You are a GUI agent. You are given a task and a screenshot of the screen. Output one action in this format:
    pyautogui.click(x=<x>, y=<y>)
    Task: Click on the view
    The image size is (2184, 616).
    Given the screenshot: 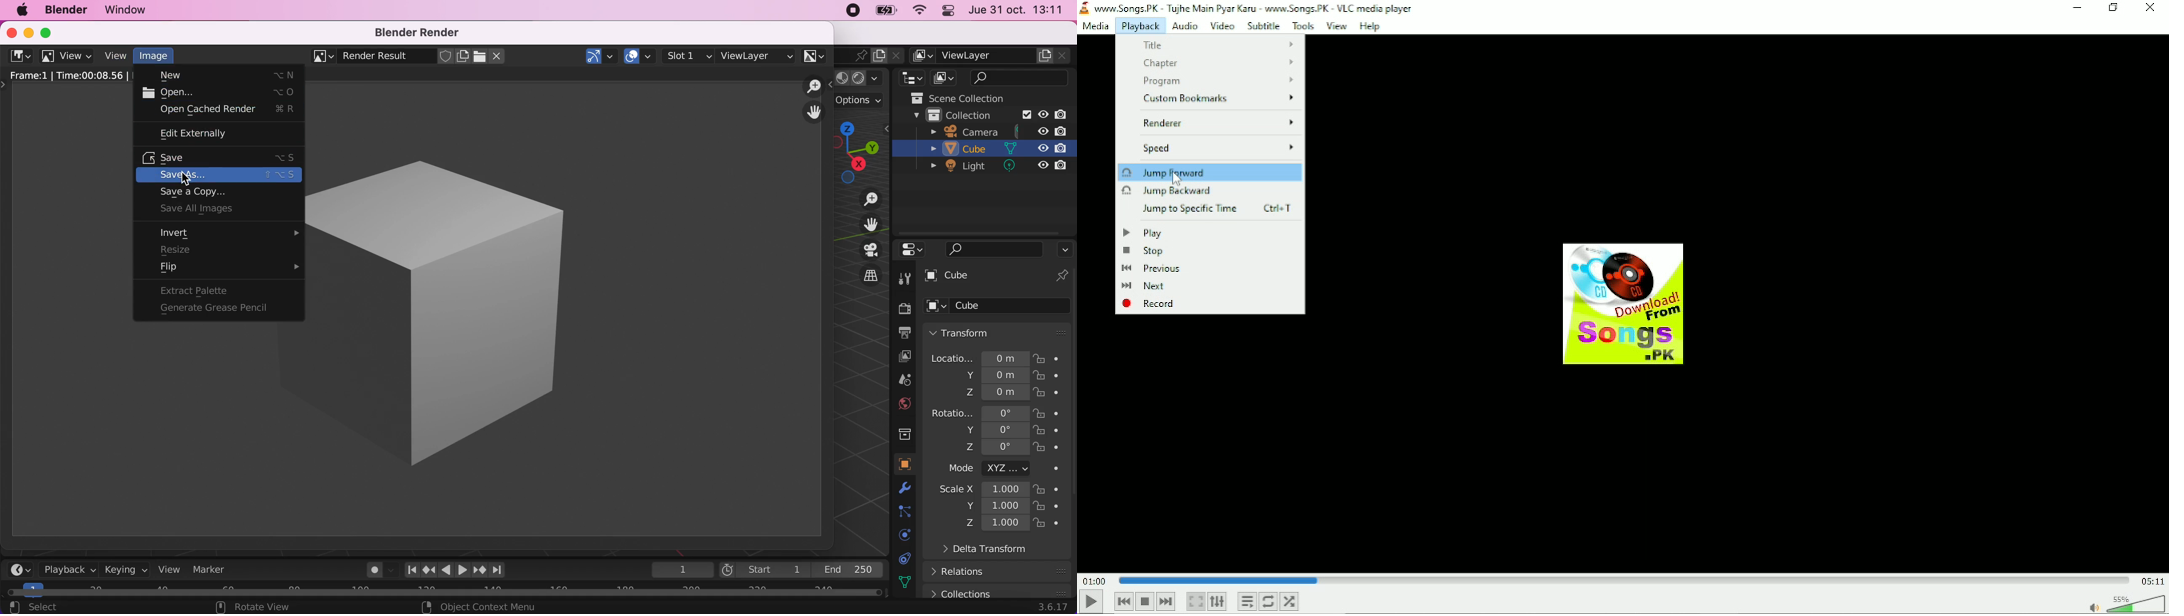 What is the action you would take?
    pyautogui.click(x=68, y=56)
    